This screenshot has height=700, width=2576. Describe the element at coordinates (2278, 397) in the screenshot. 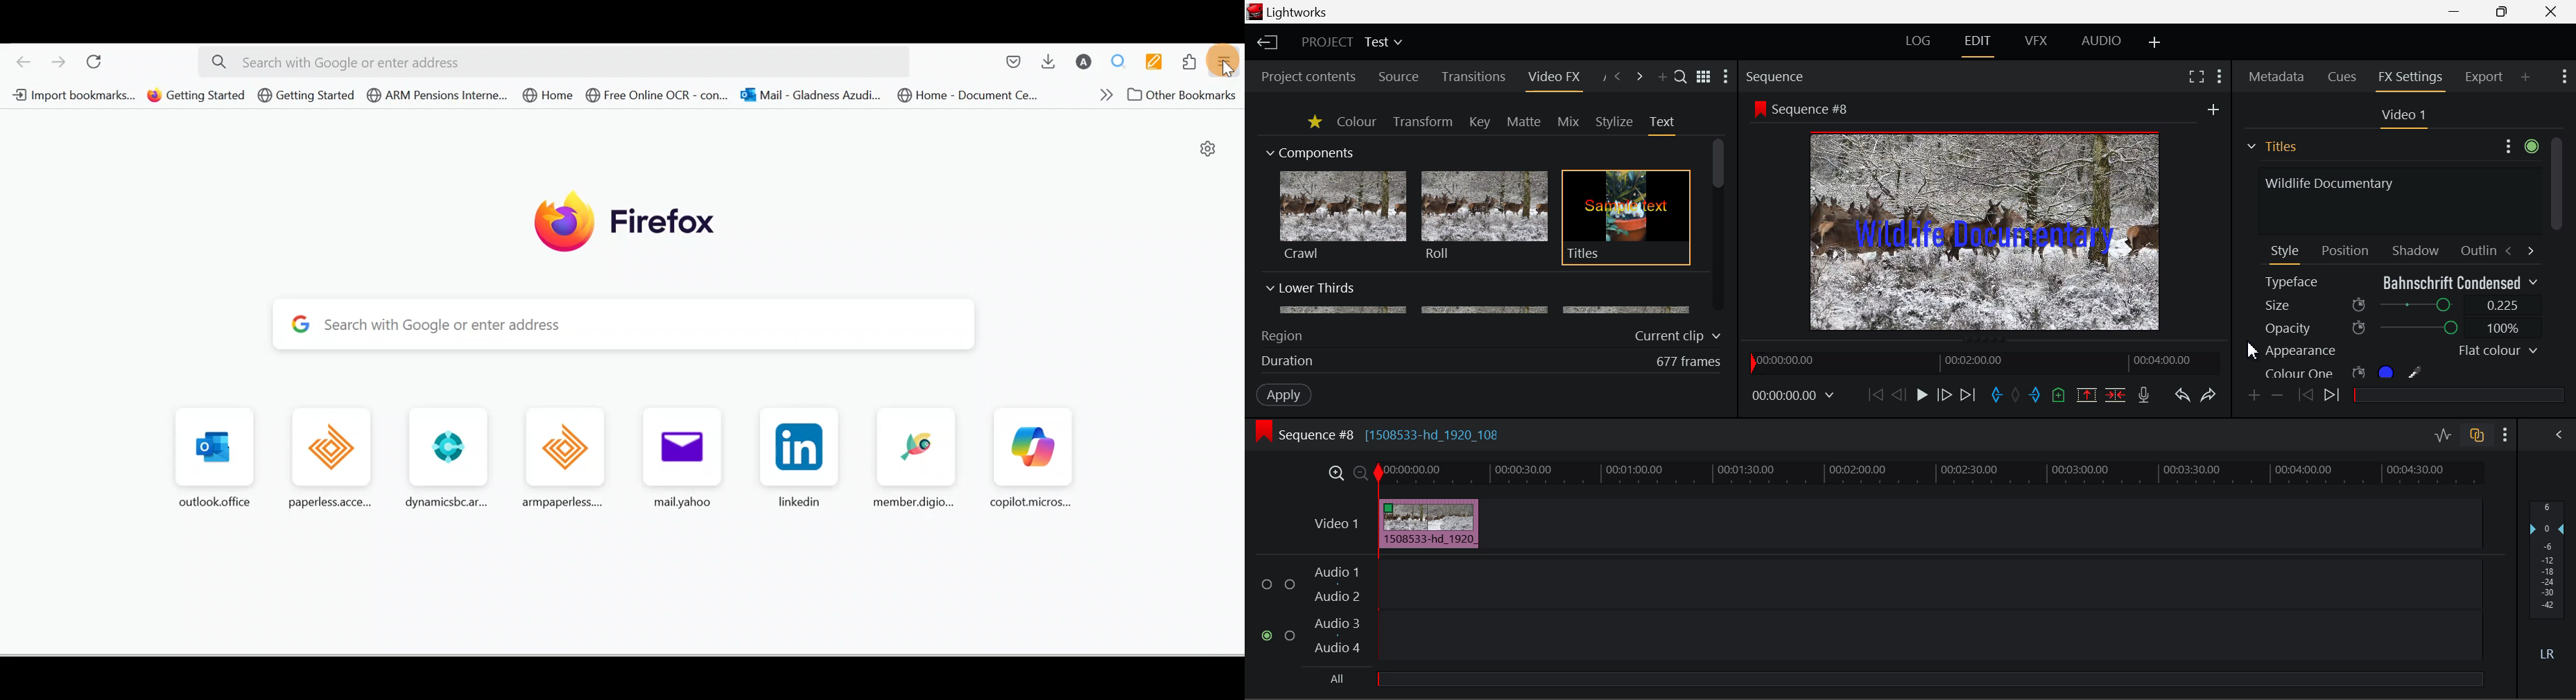

I see `Remove keyframe` at that location.